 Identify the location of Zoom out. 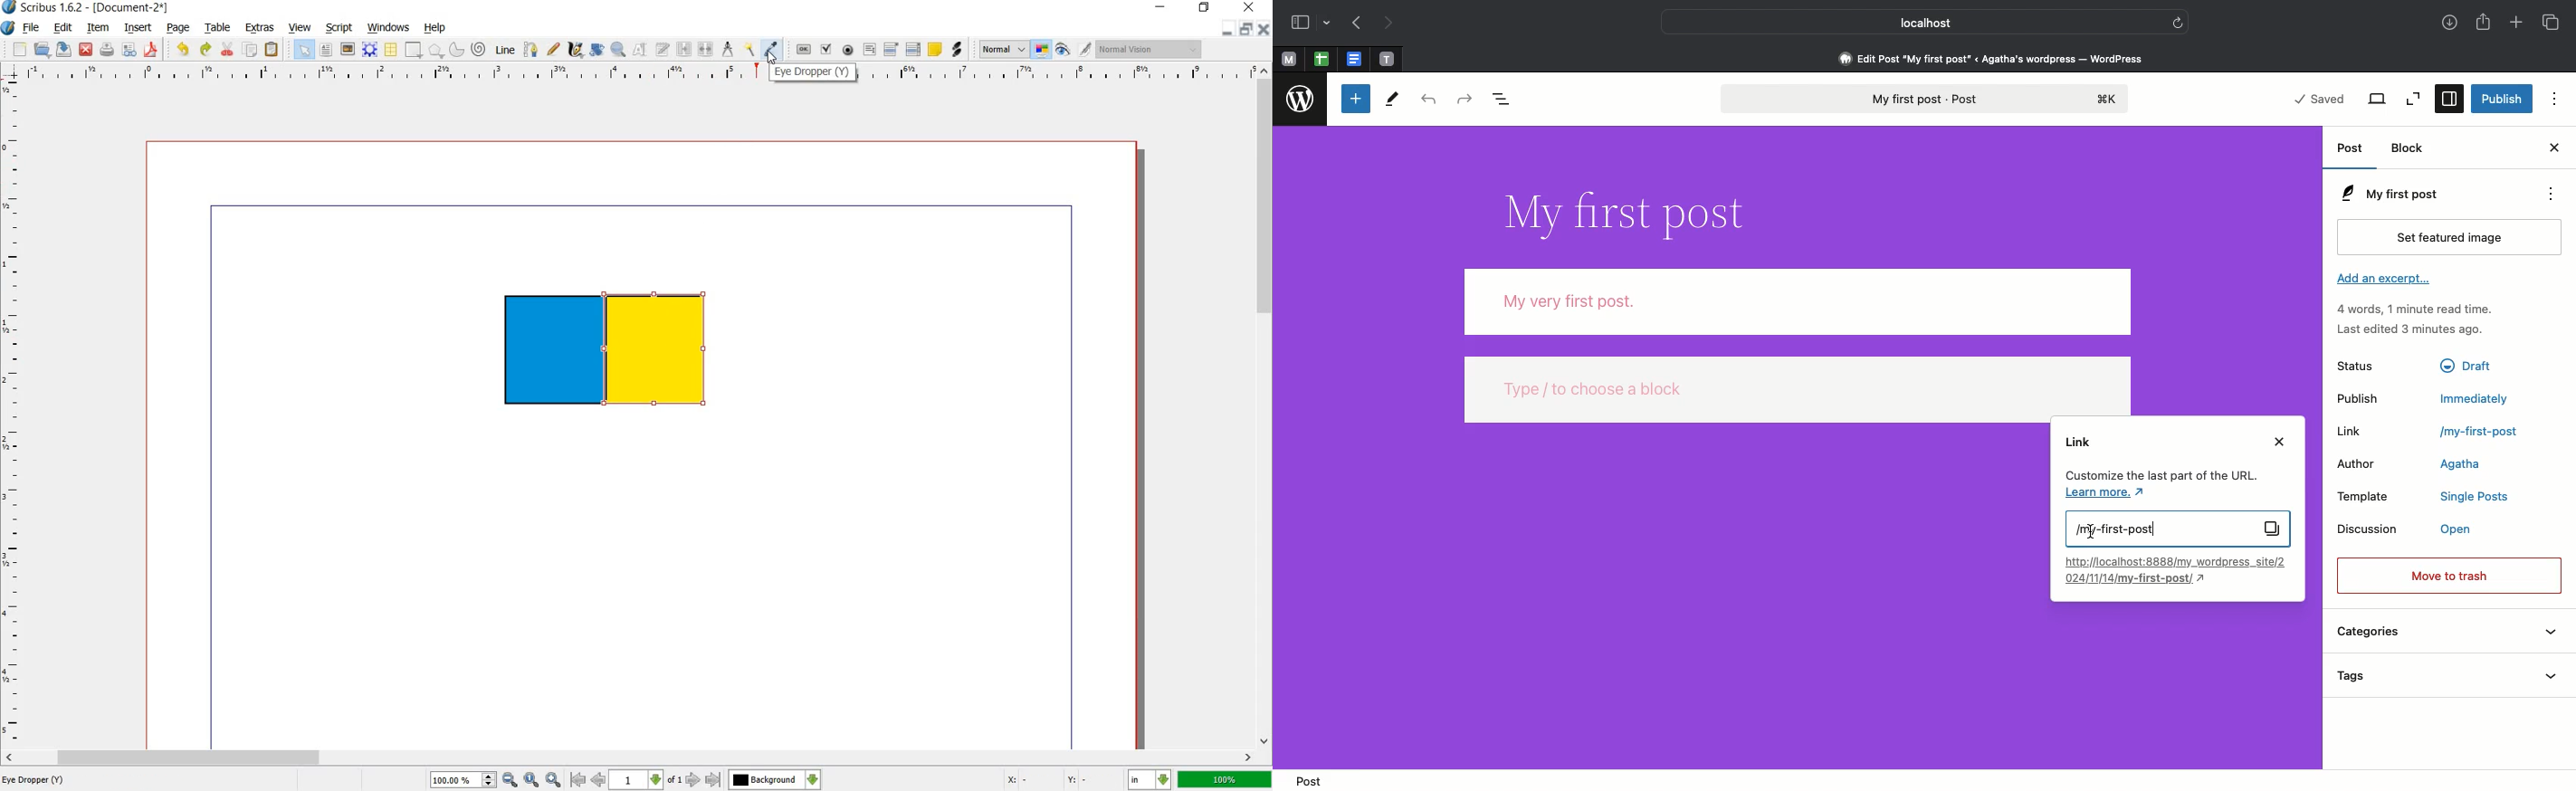
(2415, 100).